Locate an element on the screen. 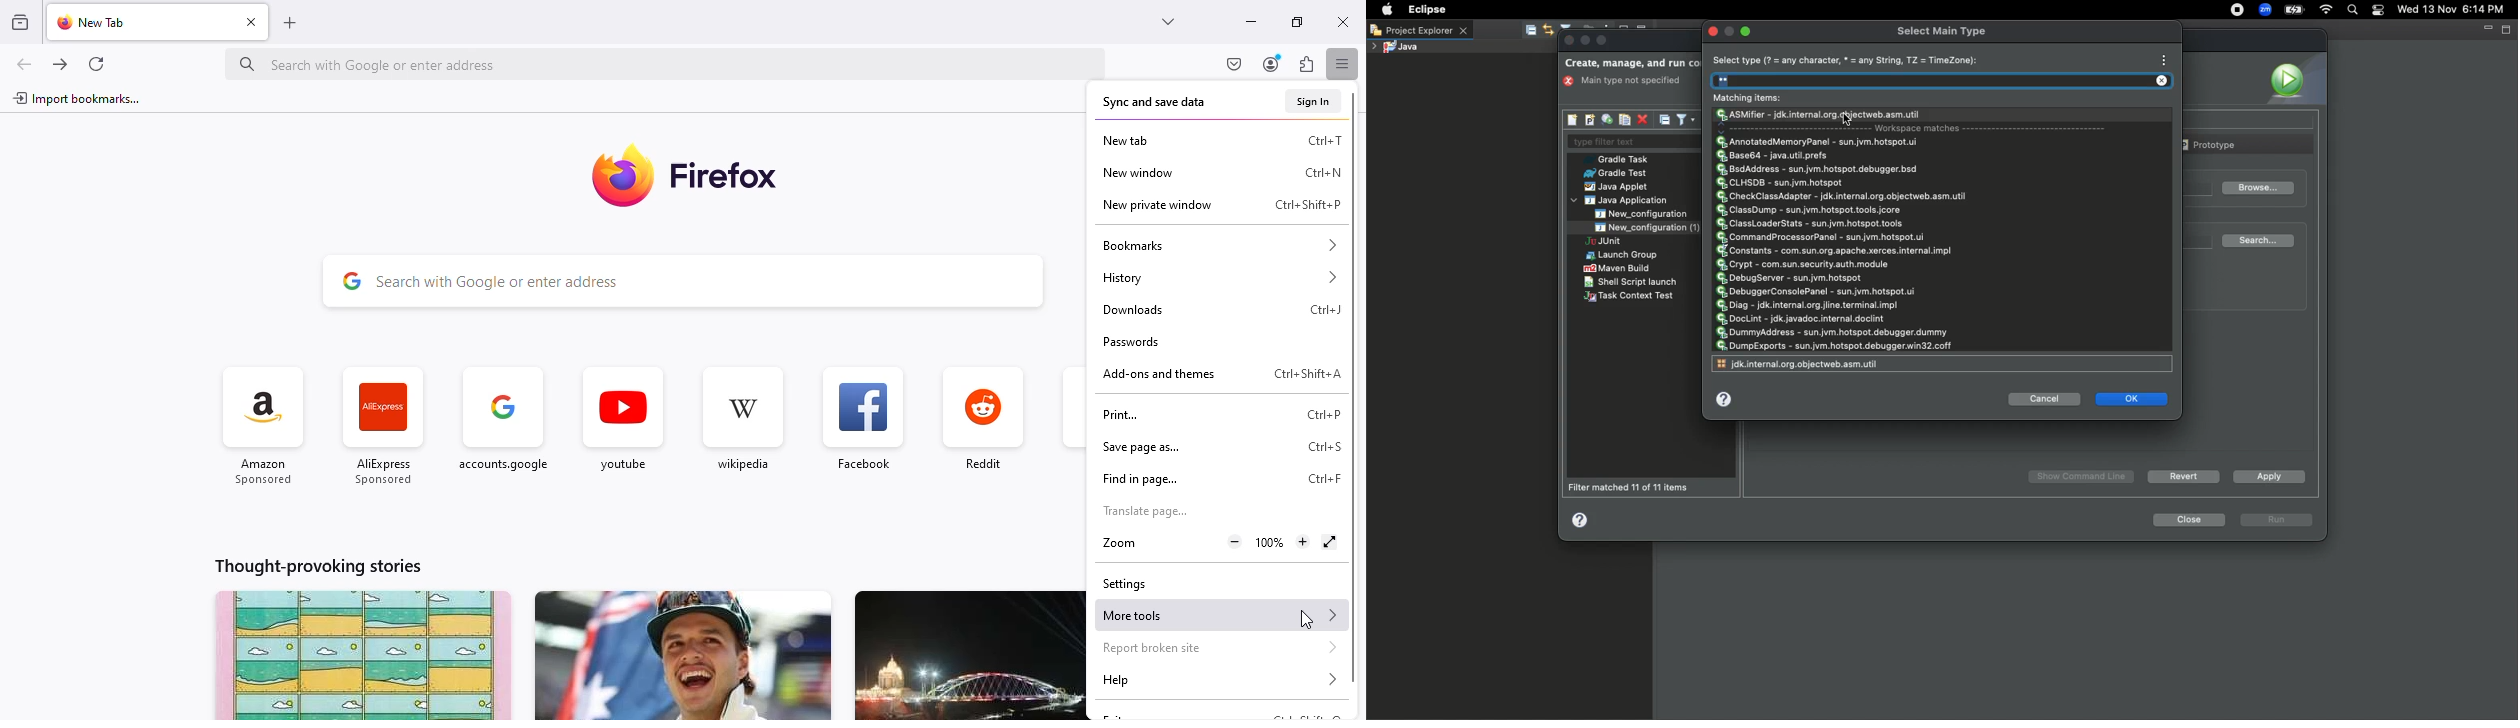 The width and height of the screenshot is (2520, 728). vertical scroll bar is located at coordinates (1354, 389).